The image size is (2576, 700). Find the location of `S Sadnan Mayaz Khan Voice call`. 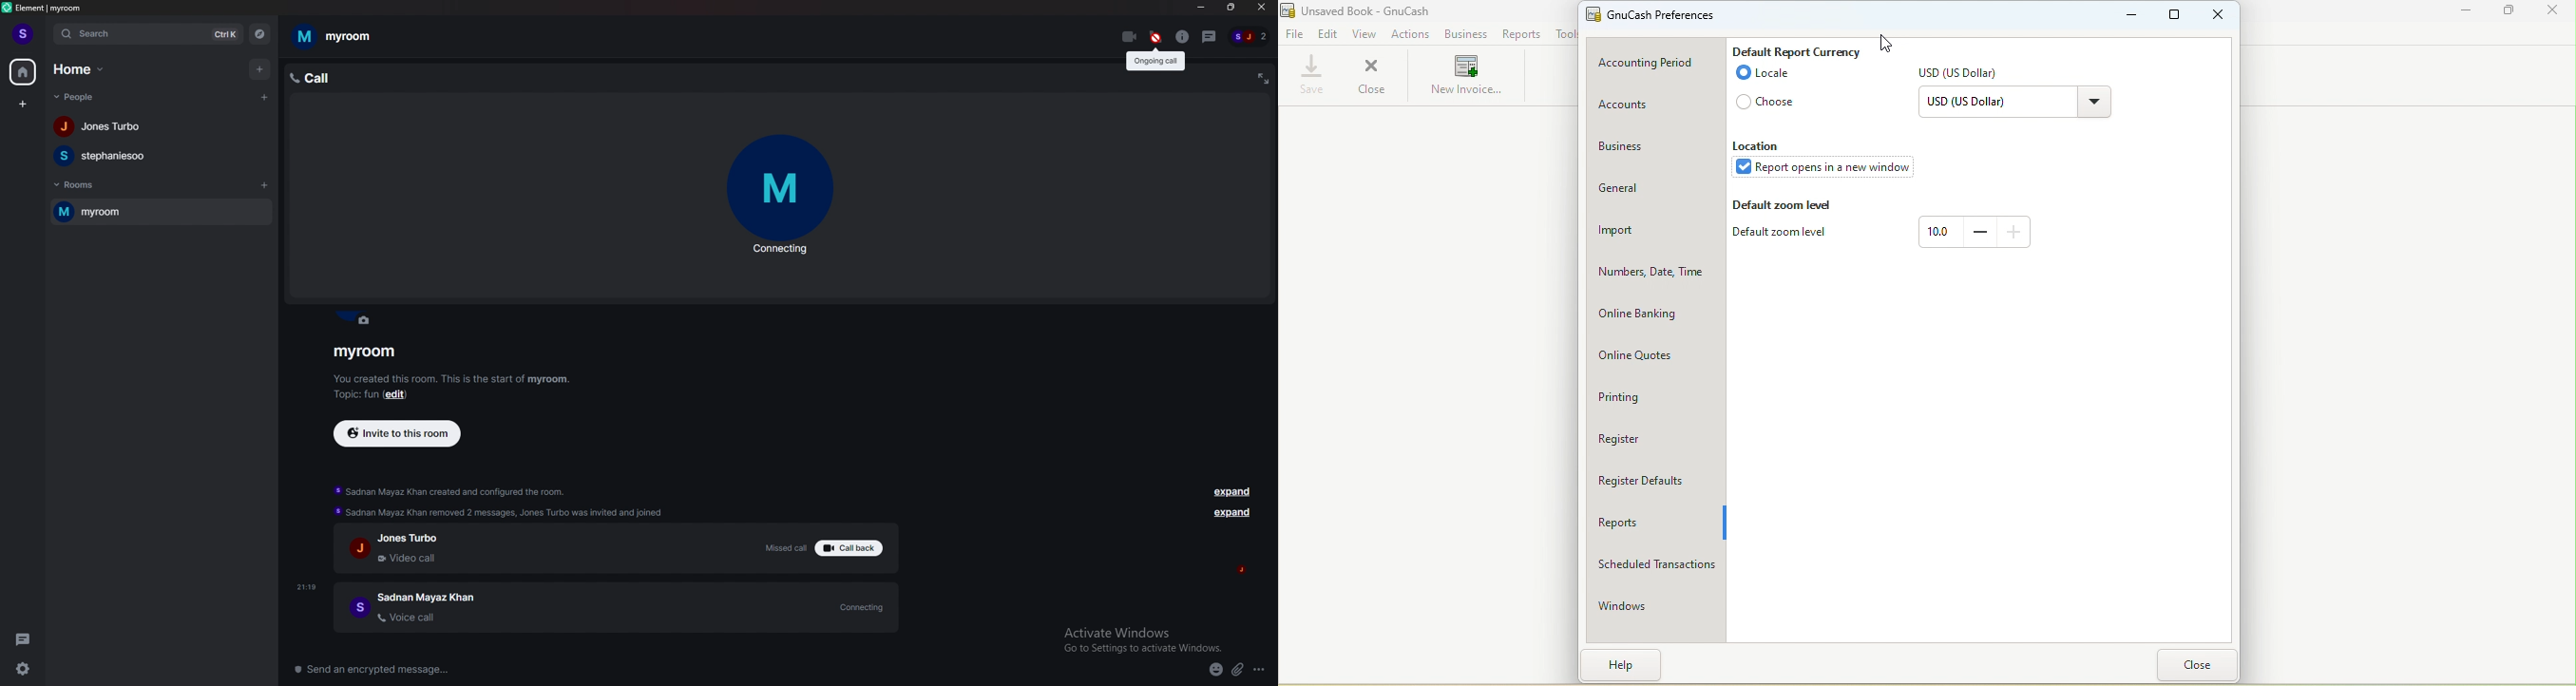

S Sadnan Mayaz Khan Voice call is located at coordinates (412, 613).